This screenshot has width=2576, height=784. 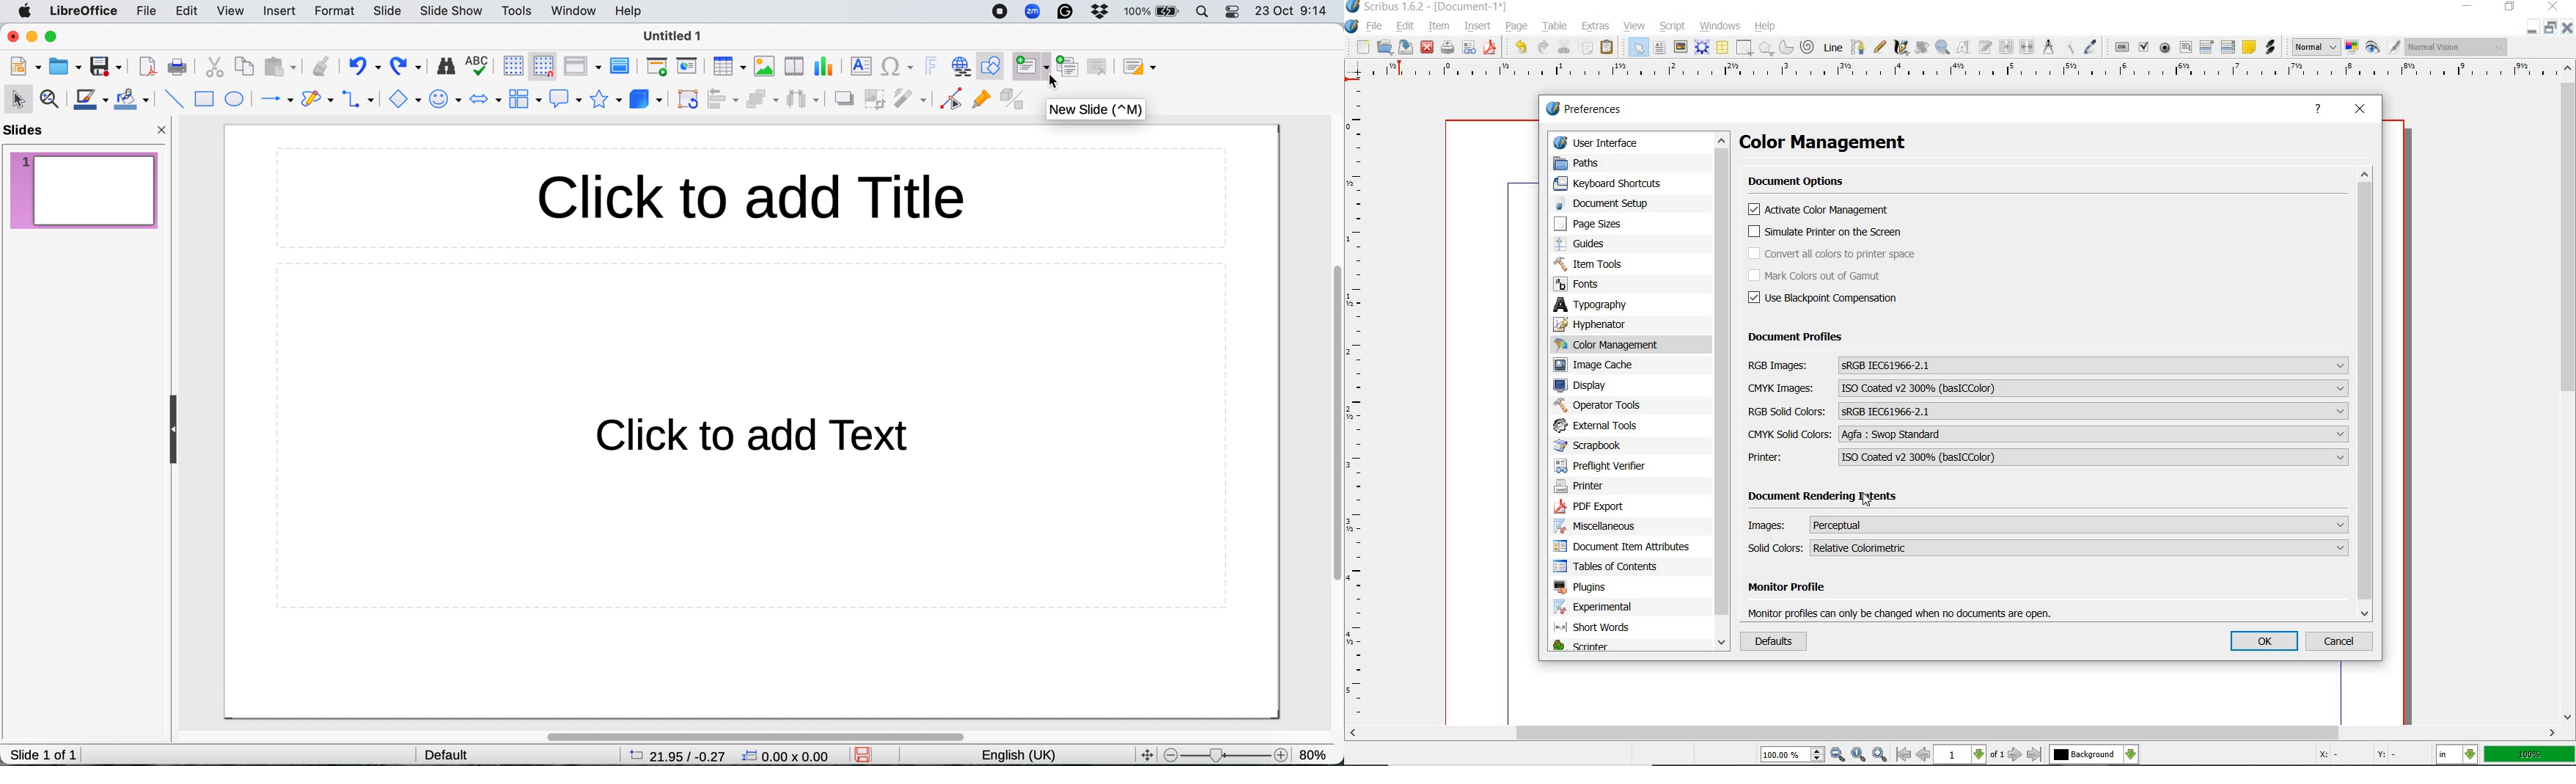 I want to click on new, so click(x=1362, y=48).